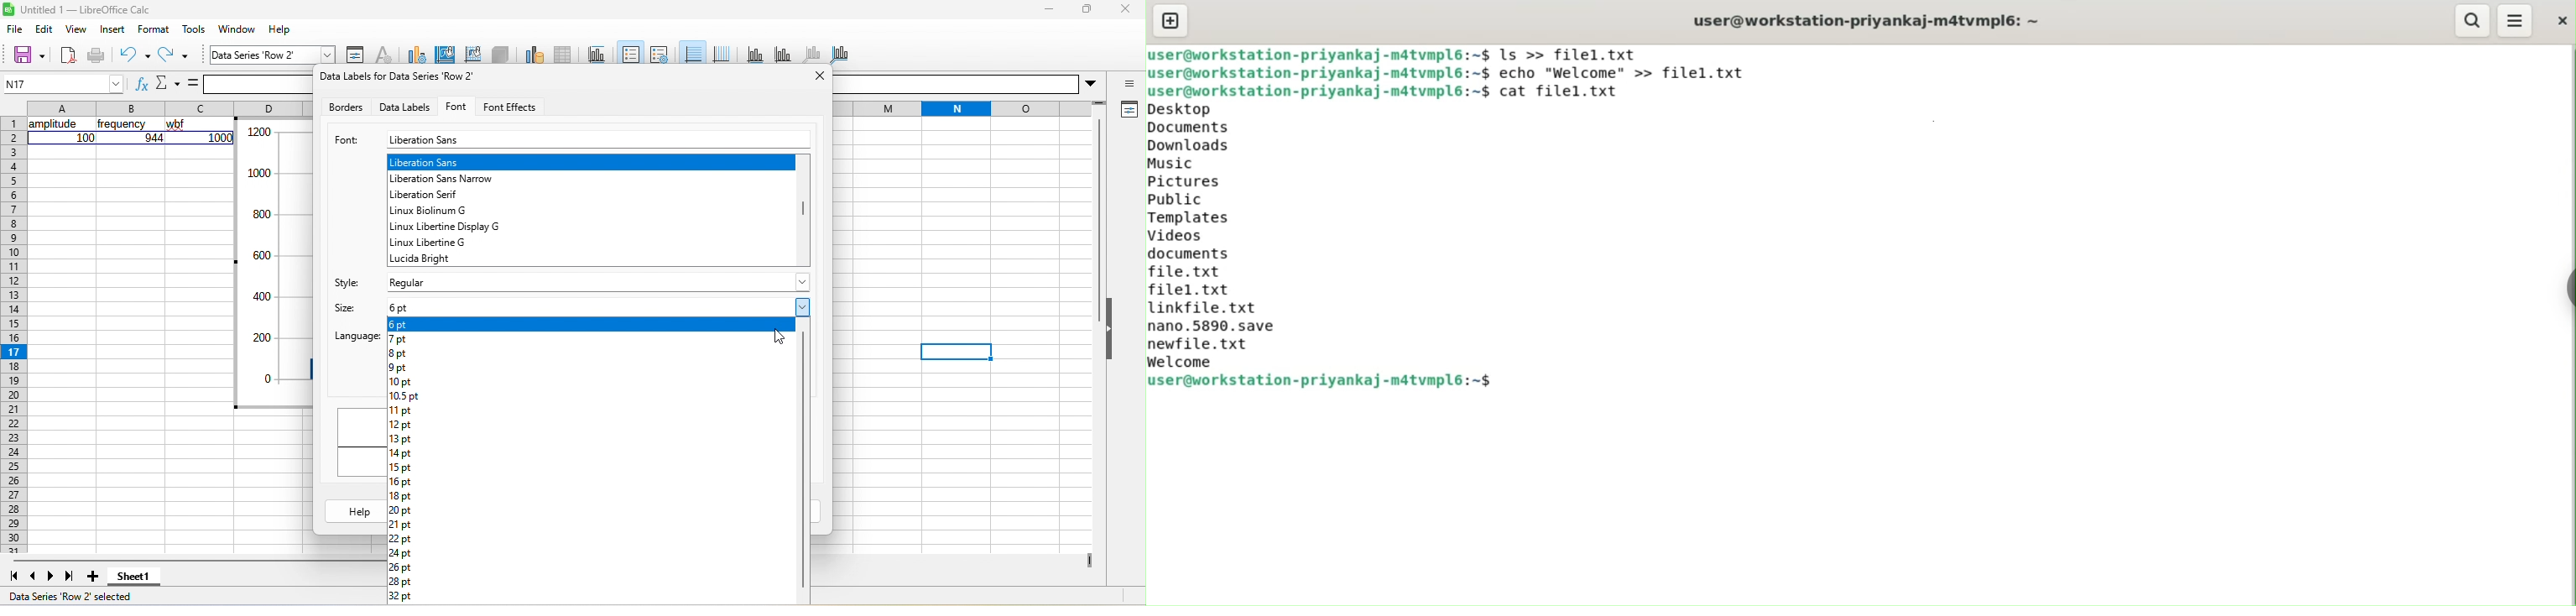 The width and height of the screenshot is (2576, 616). I want to click on next sheet, so click(52, 575).